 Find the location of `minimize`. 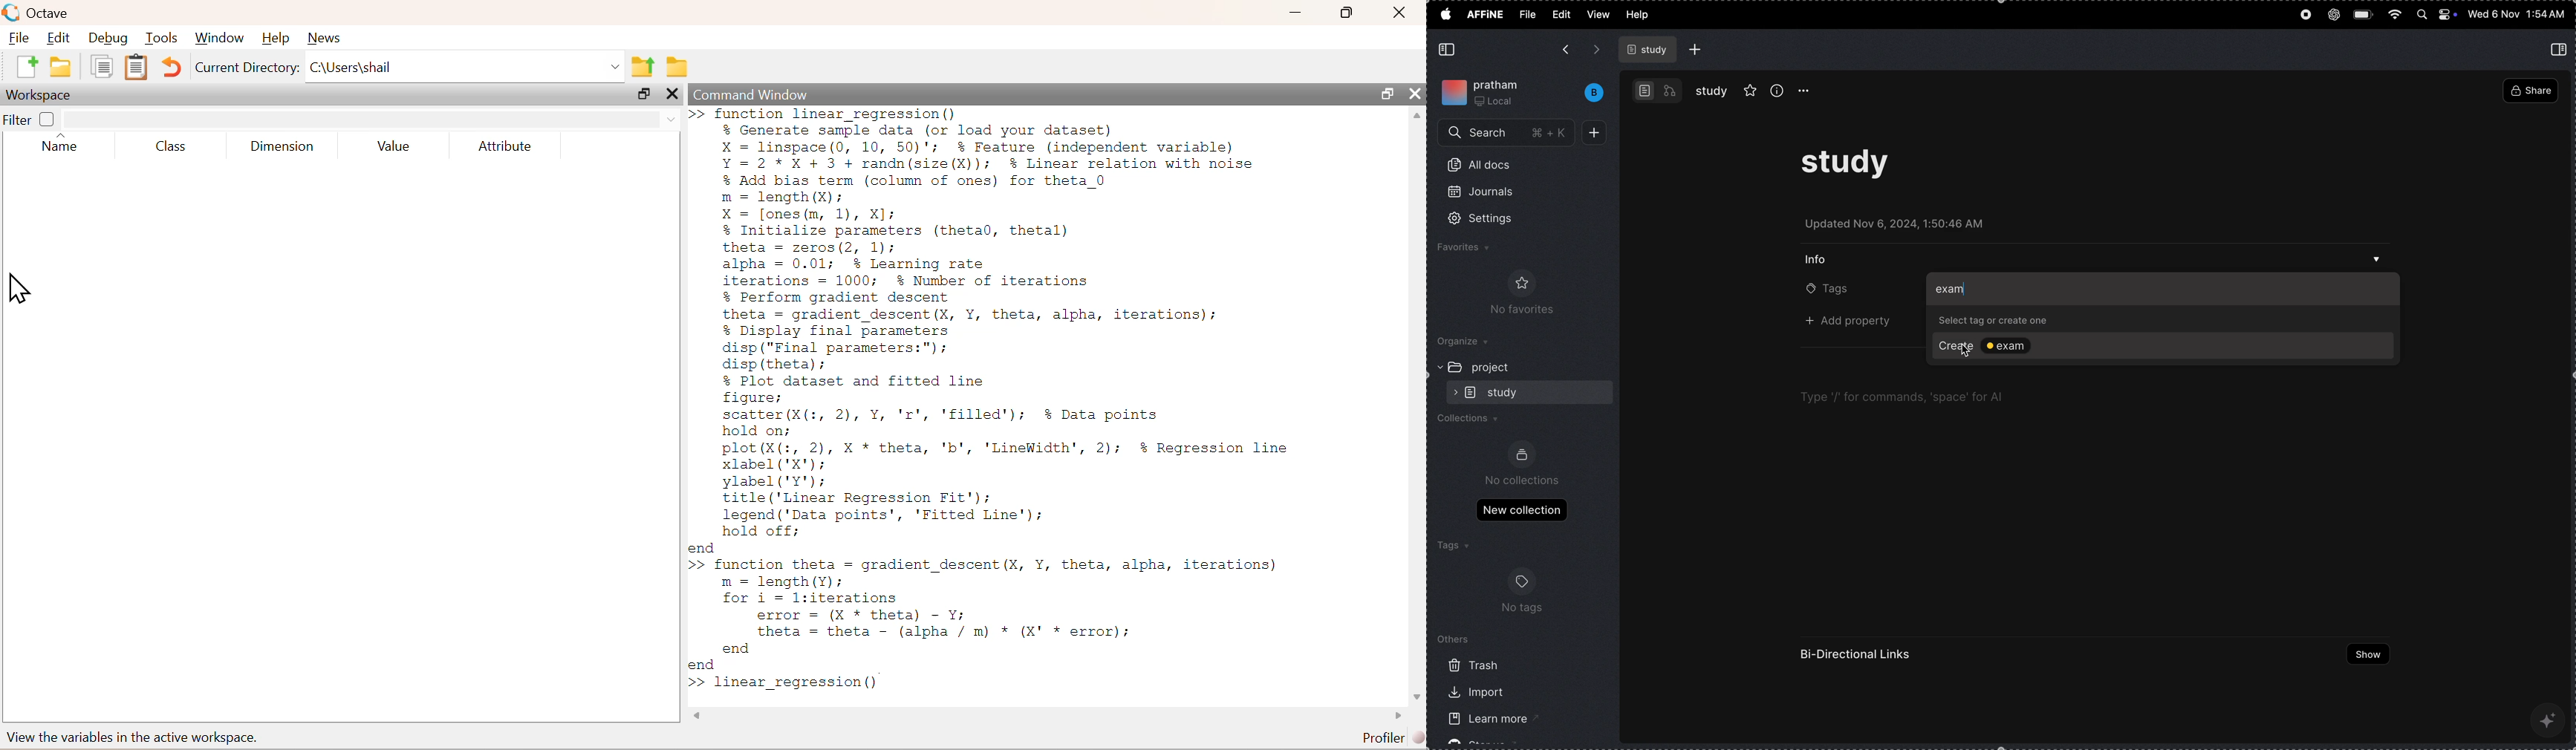

minimize is located at coordinates (1295, 14).